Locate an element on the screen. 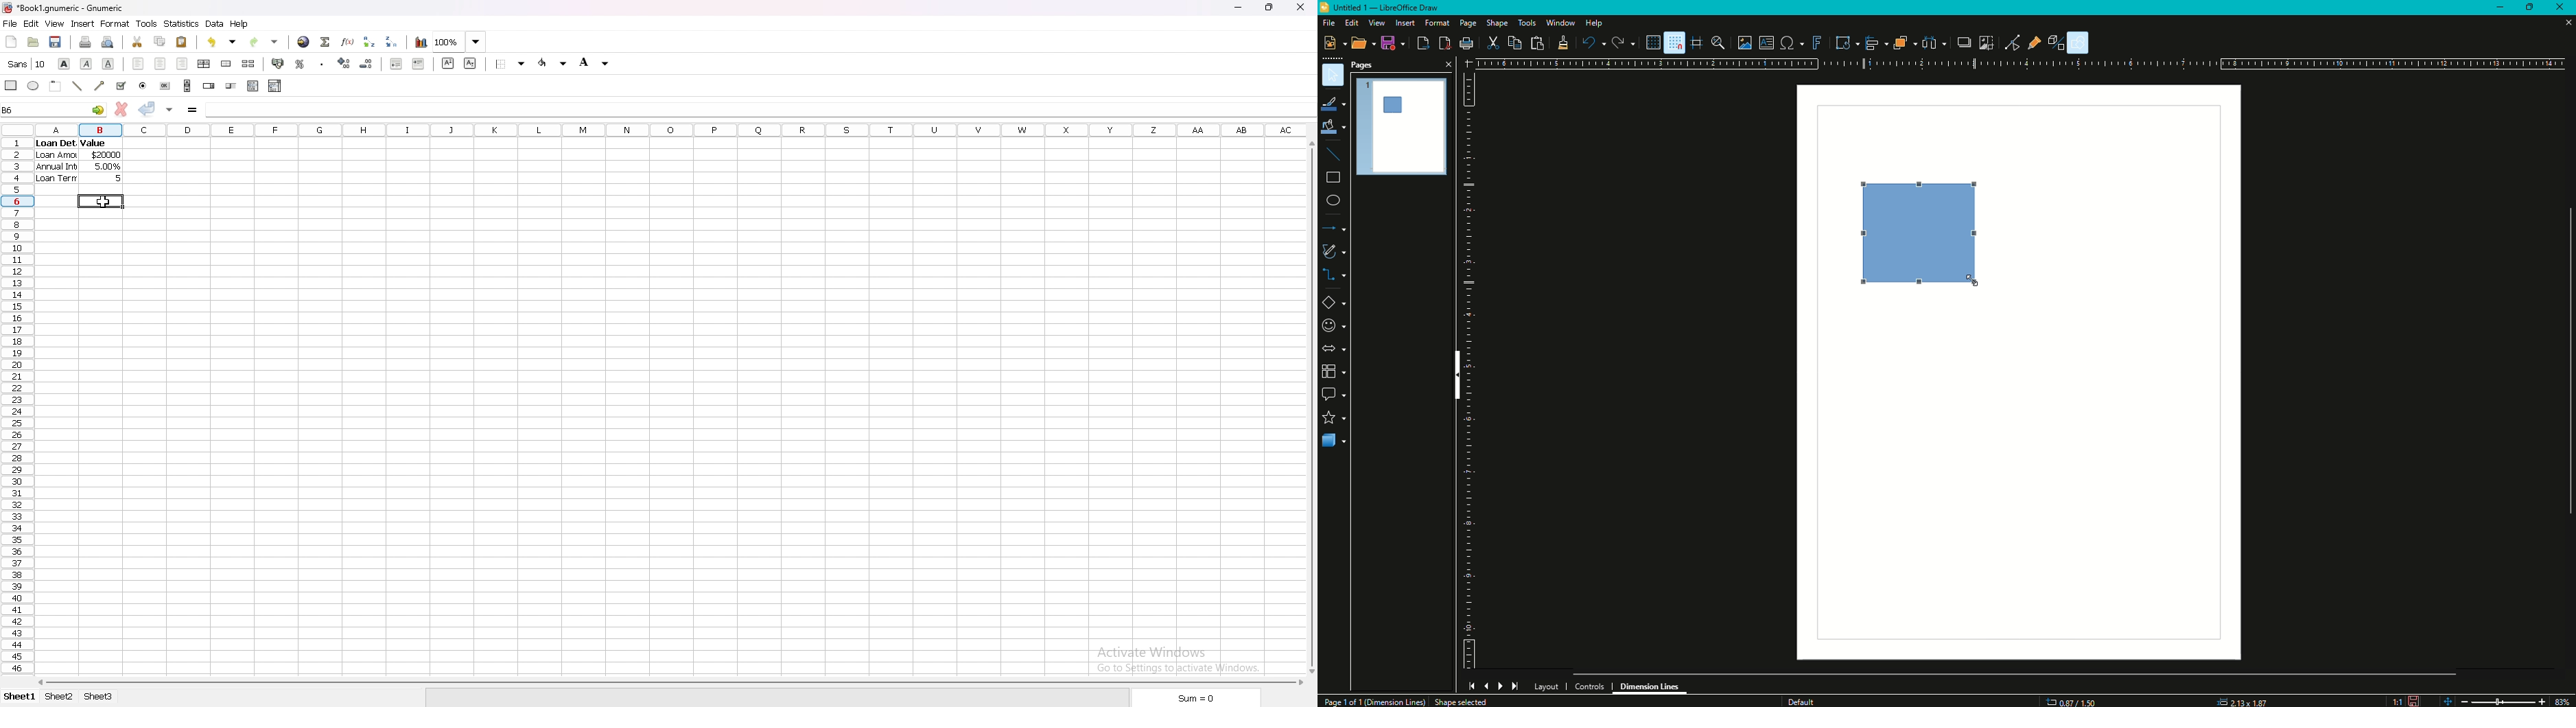  Select is located at coordinates (1333, 75).